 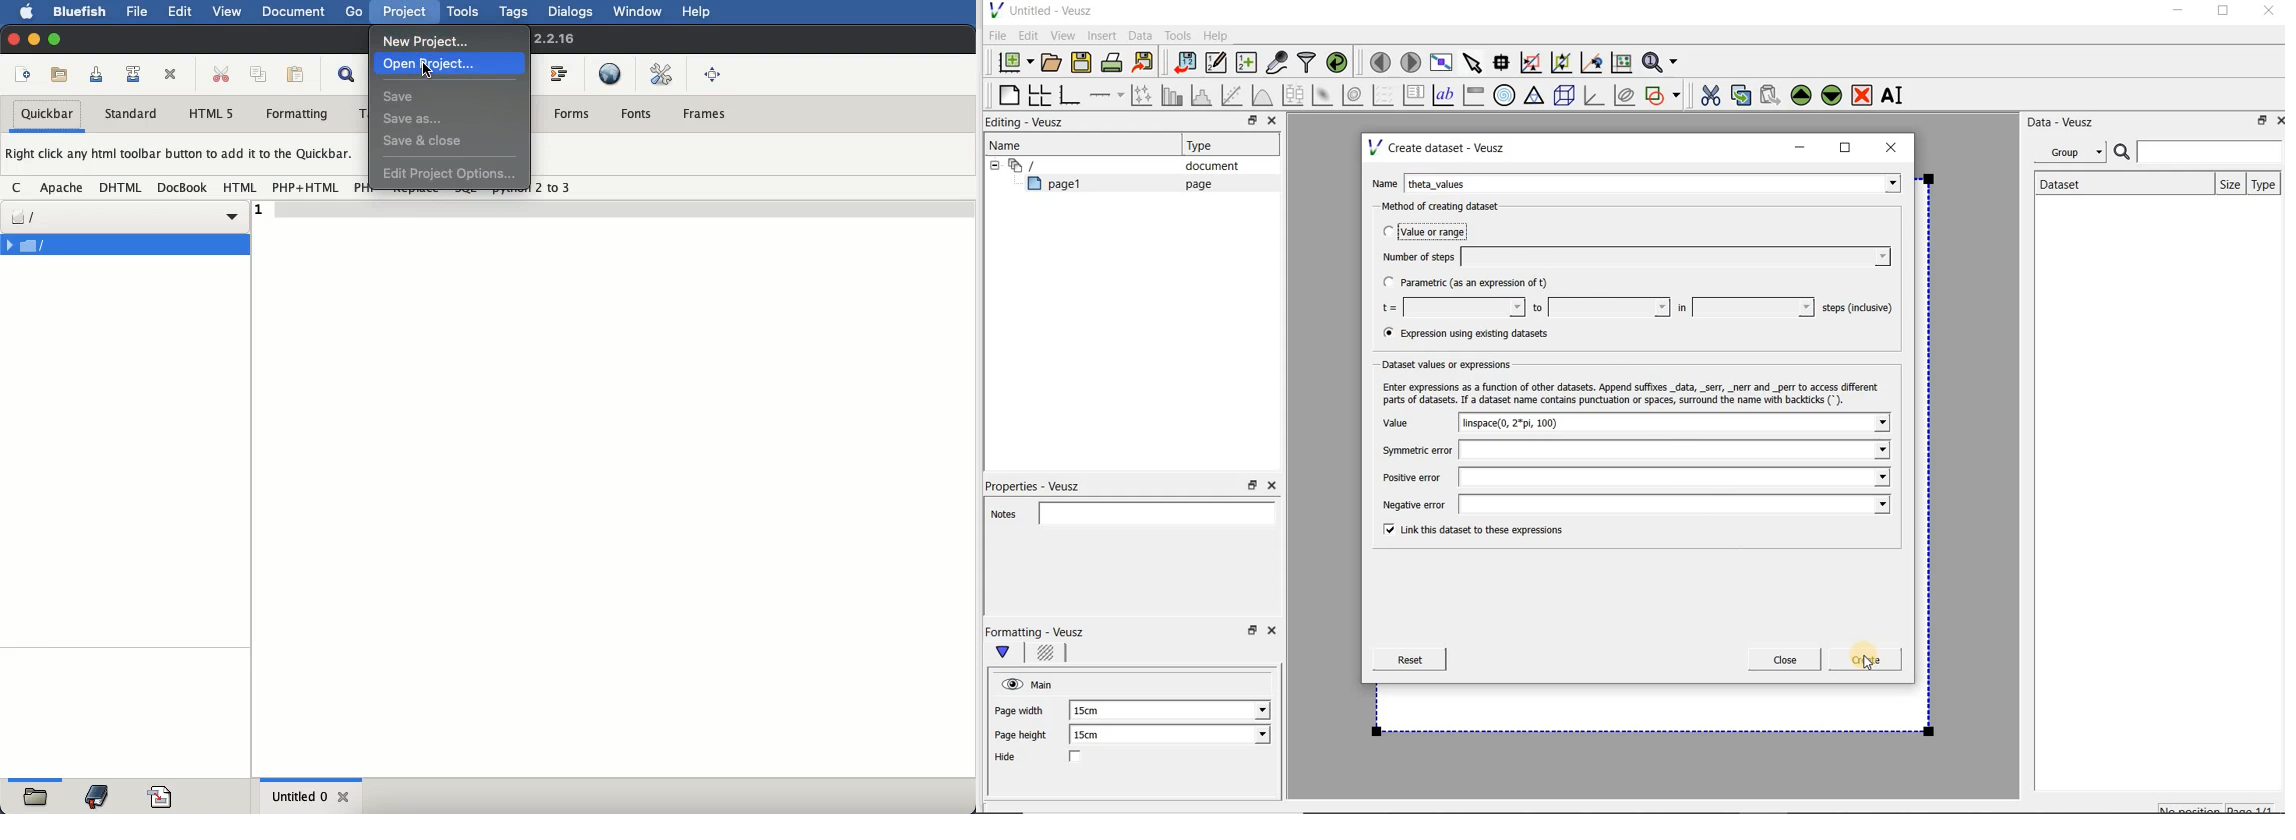 I want to click on Right click any html toolbar button to add it to the Quickbar, so click(x=180, y=152).